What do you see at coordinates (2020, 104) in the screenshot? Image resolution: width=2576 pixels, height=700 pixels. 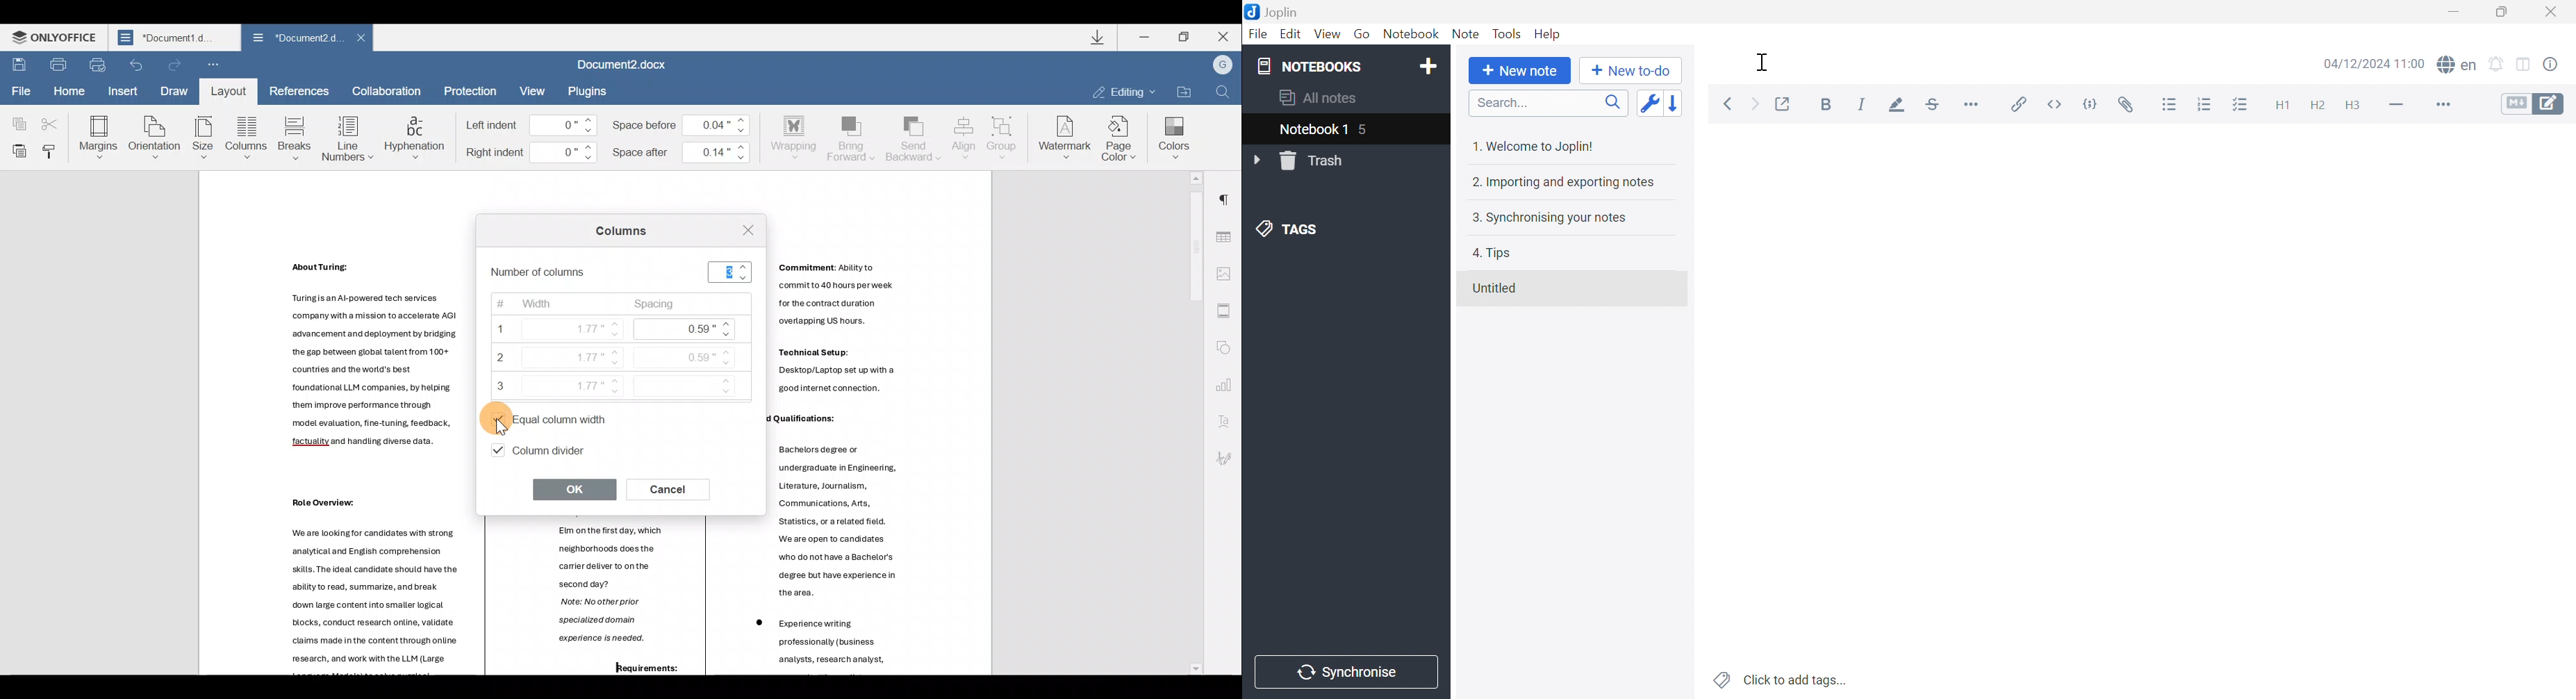 I see `Insert / edit link` at bounding box center [2020, 104].